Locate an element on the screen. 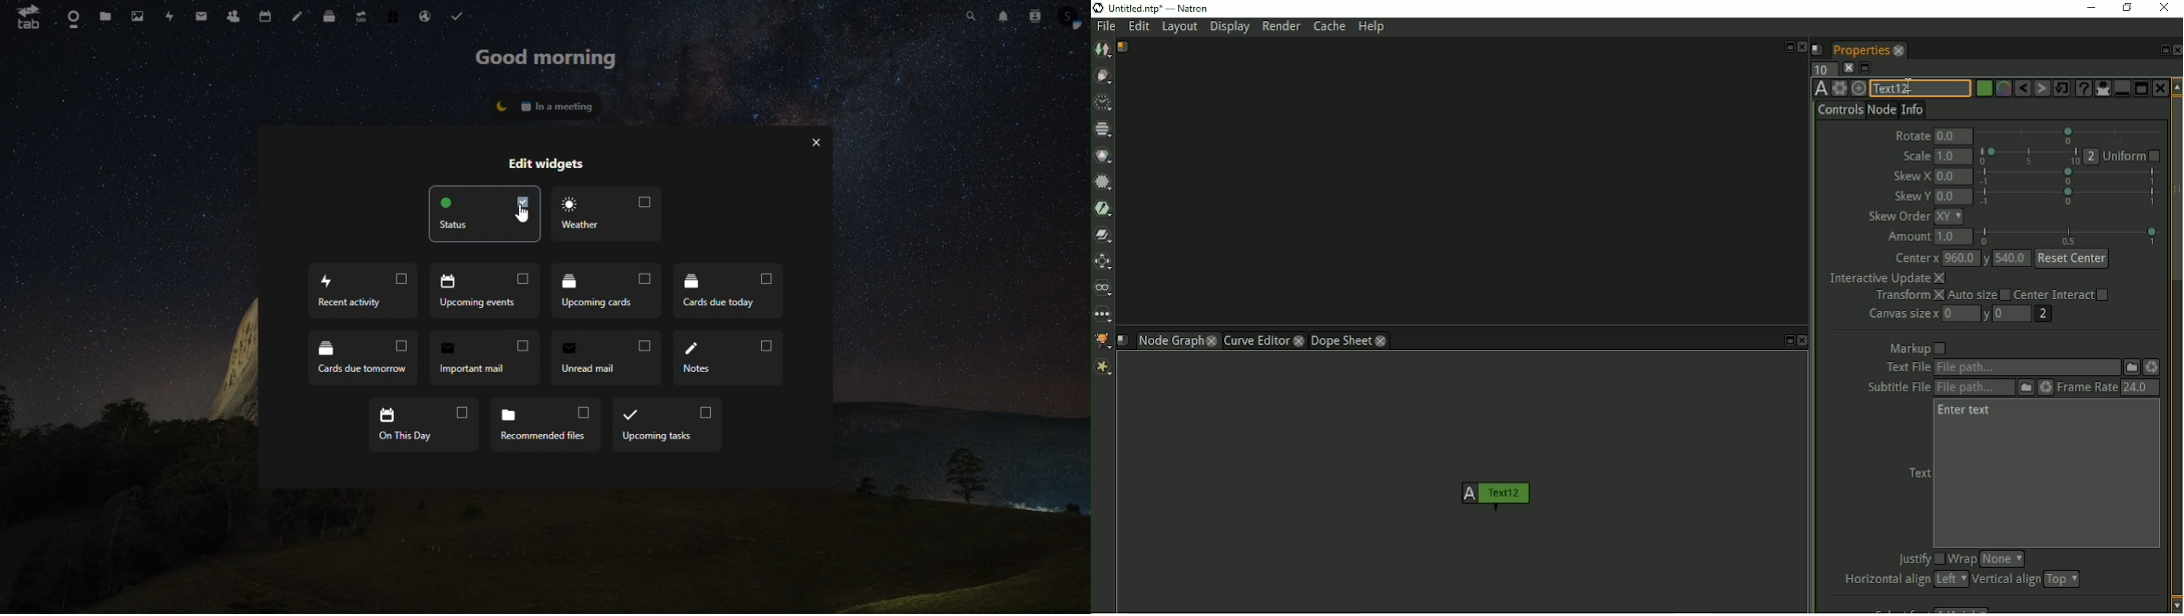 The image size is (2184, 616). upcoming tasks is located at coordinates (669, 424).